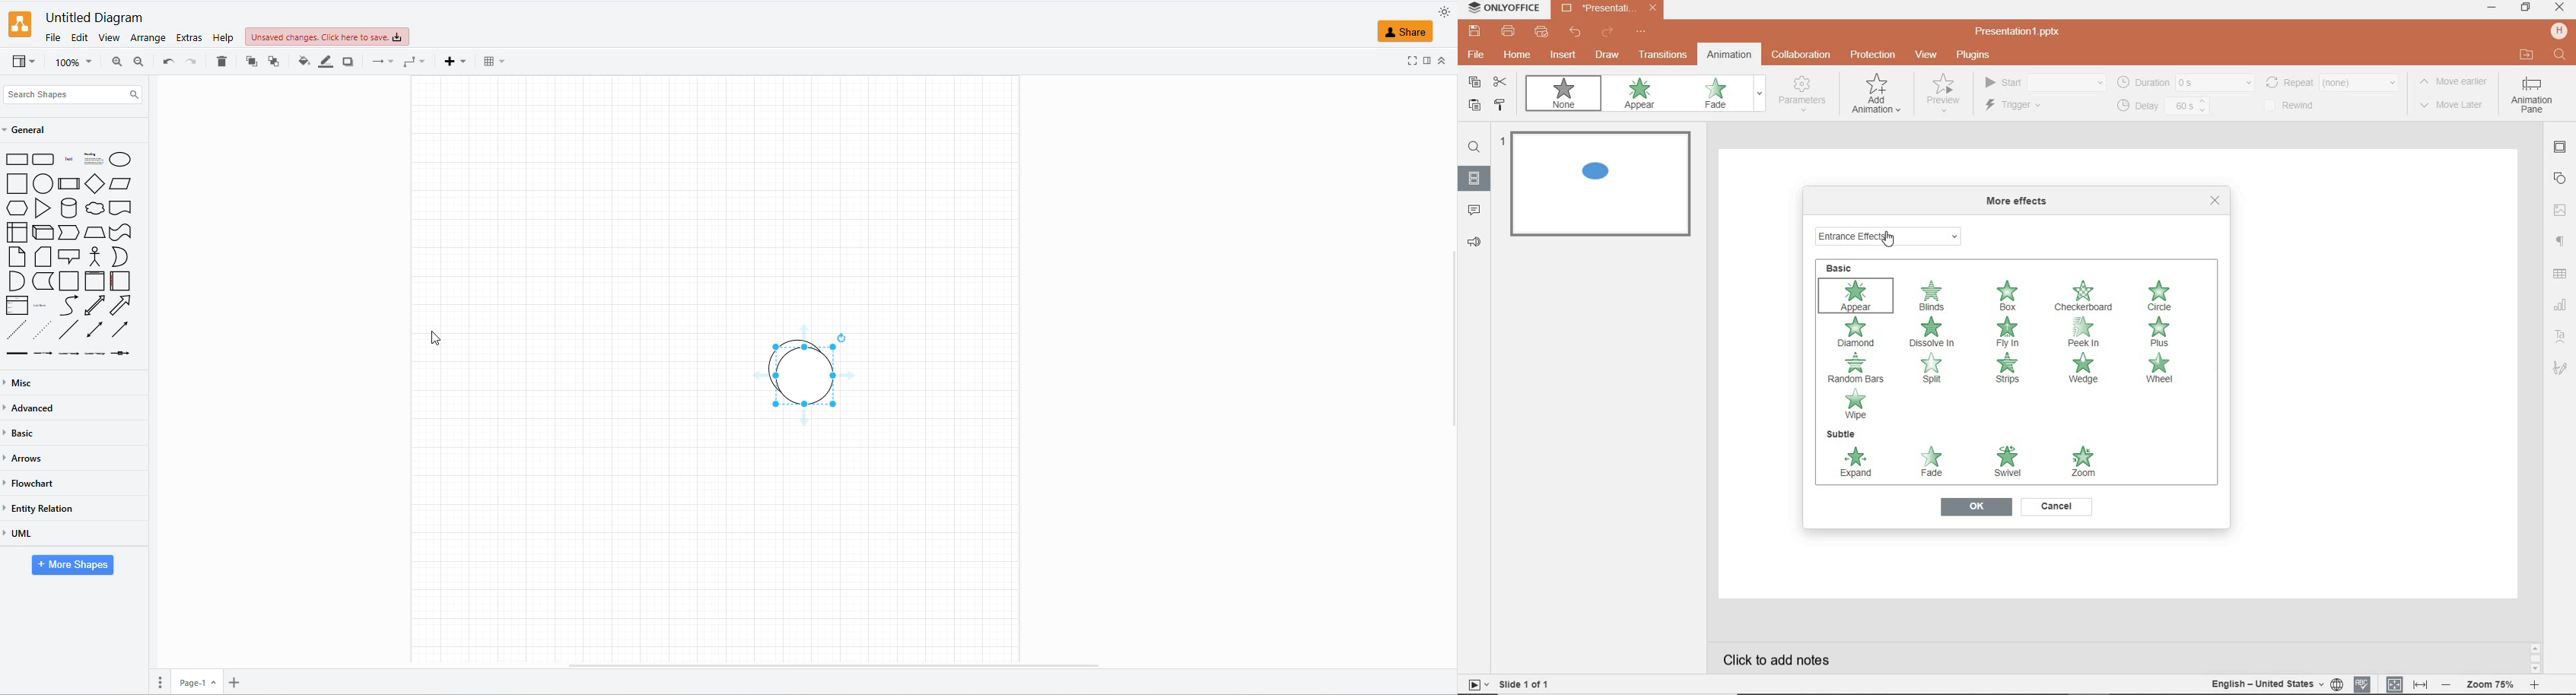  I want to click on CLOSE, so click(2216, 200).